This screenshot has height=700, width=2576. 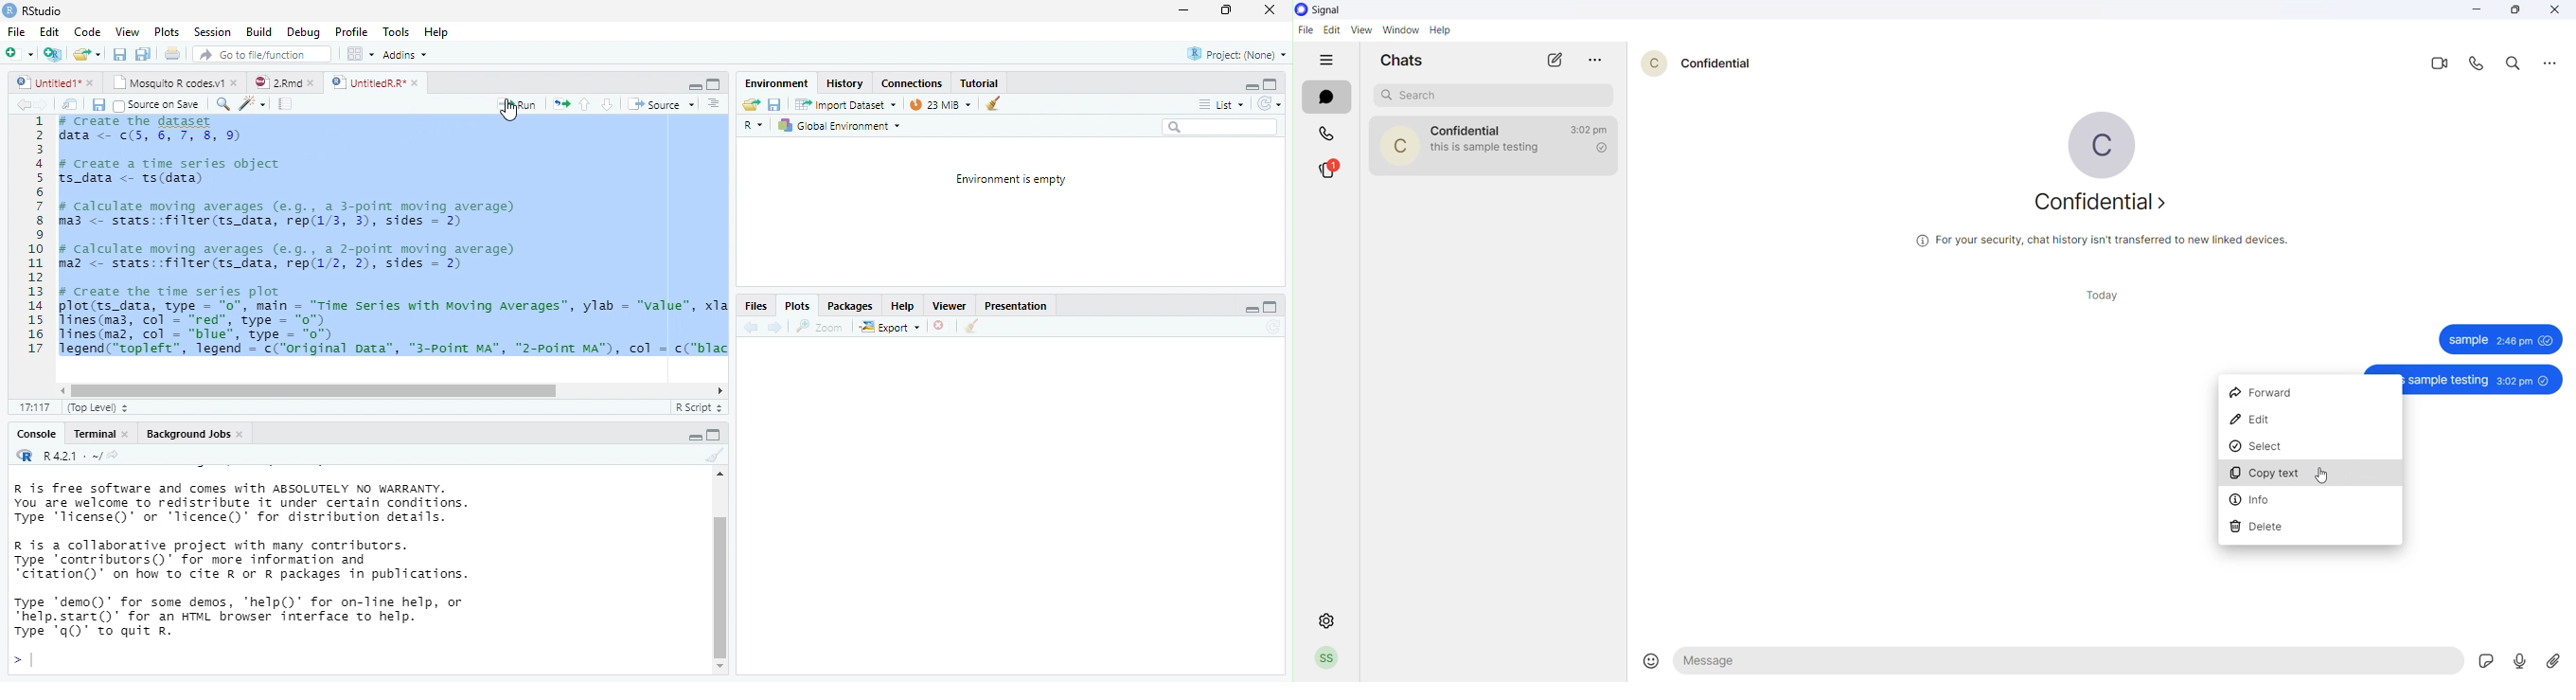 What do you see at coordinates (1273, 327) in the screenshot?
I see `Refresh` at bounding box center [1273, 327].